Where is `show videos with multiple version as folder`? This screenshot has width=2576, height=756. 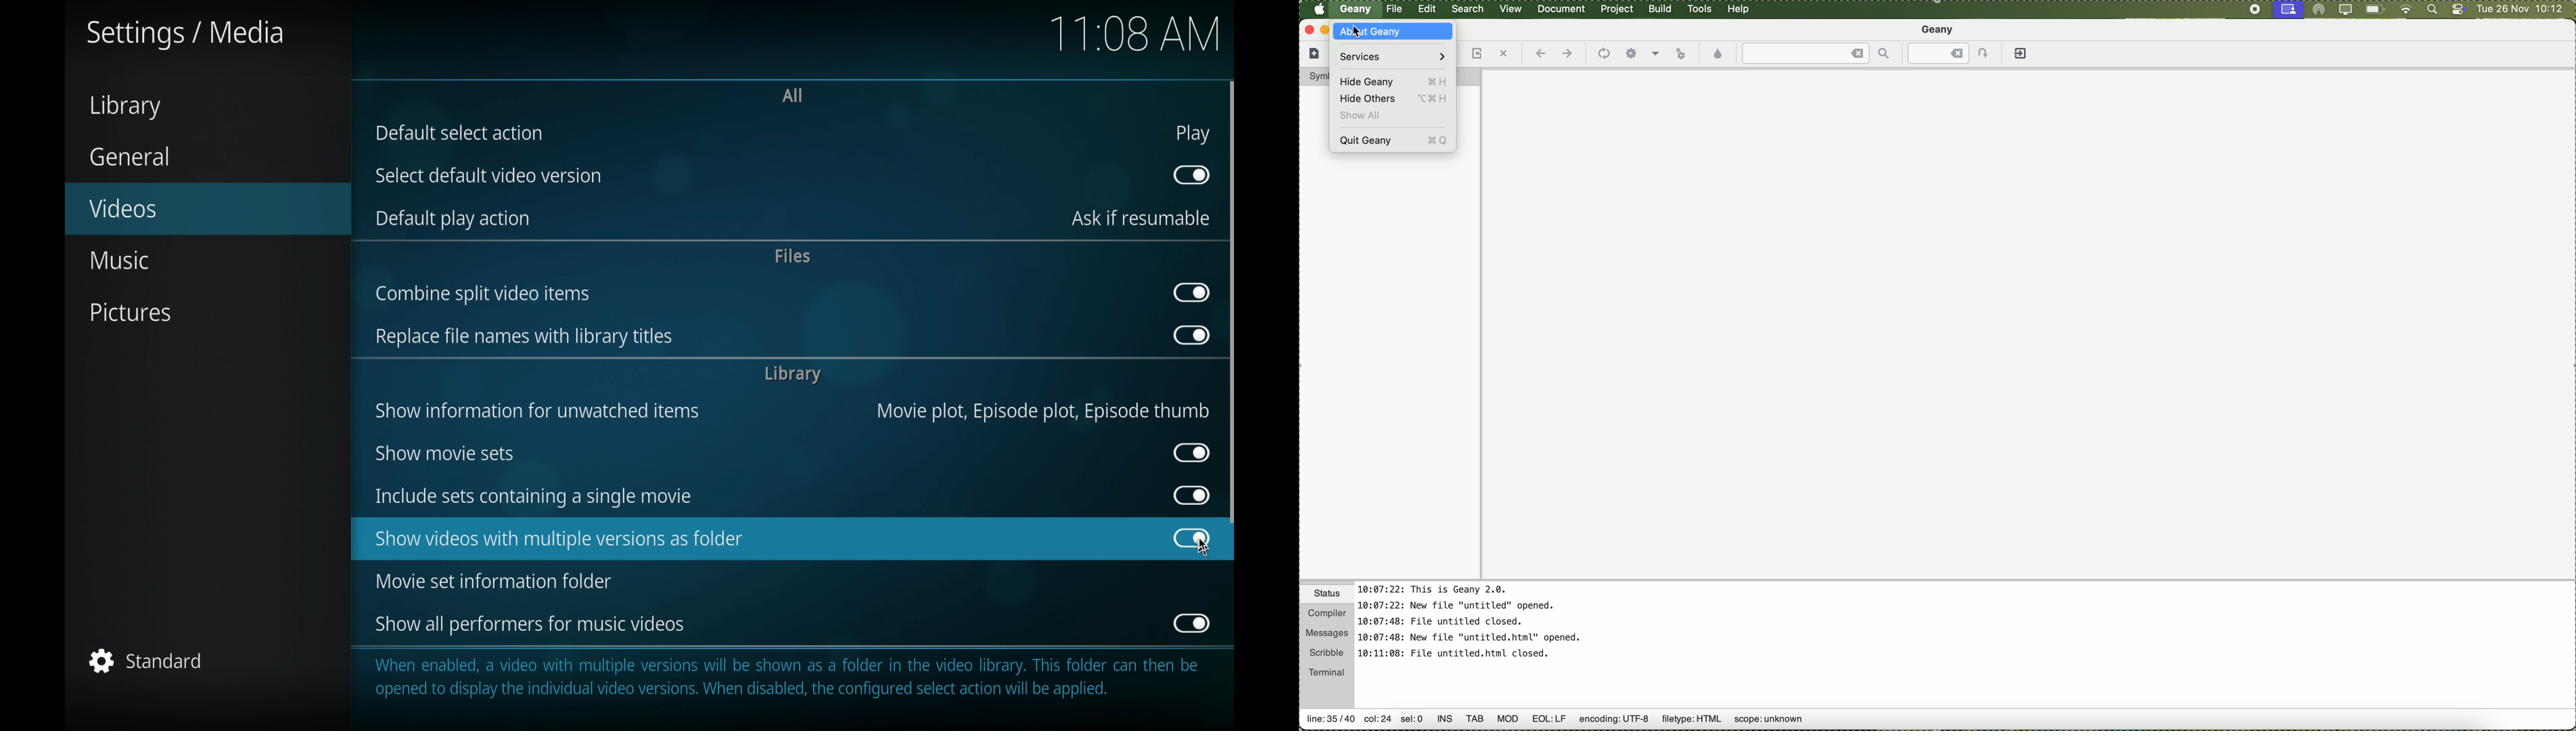 show videos with multiple version as folder is located at coordinates (754, 538).